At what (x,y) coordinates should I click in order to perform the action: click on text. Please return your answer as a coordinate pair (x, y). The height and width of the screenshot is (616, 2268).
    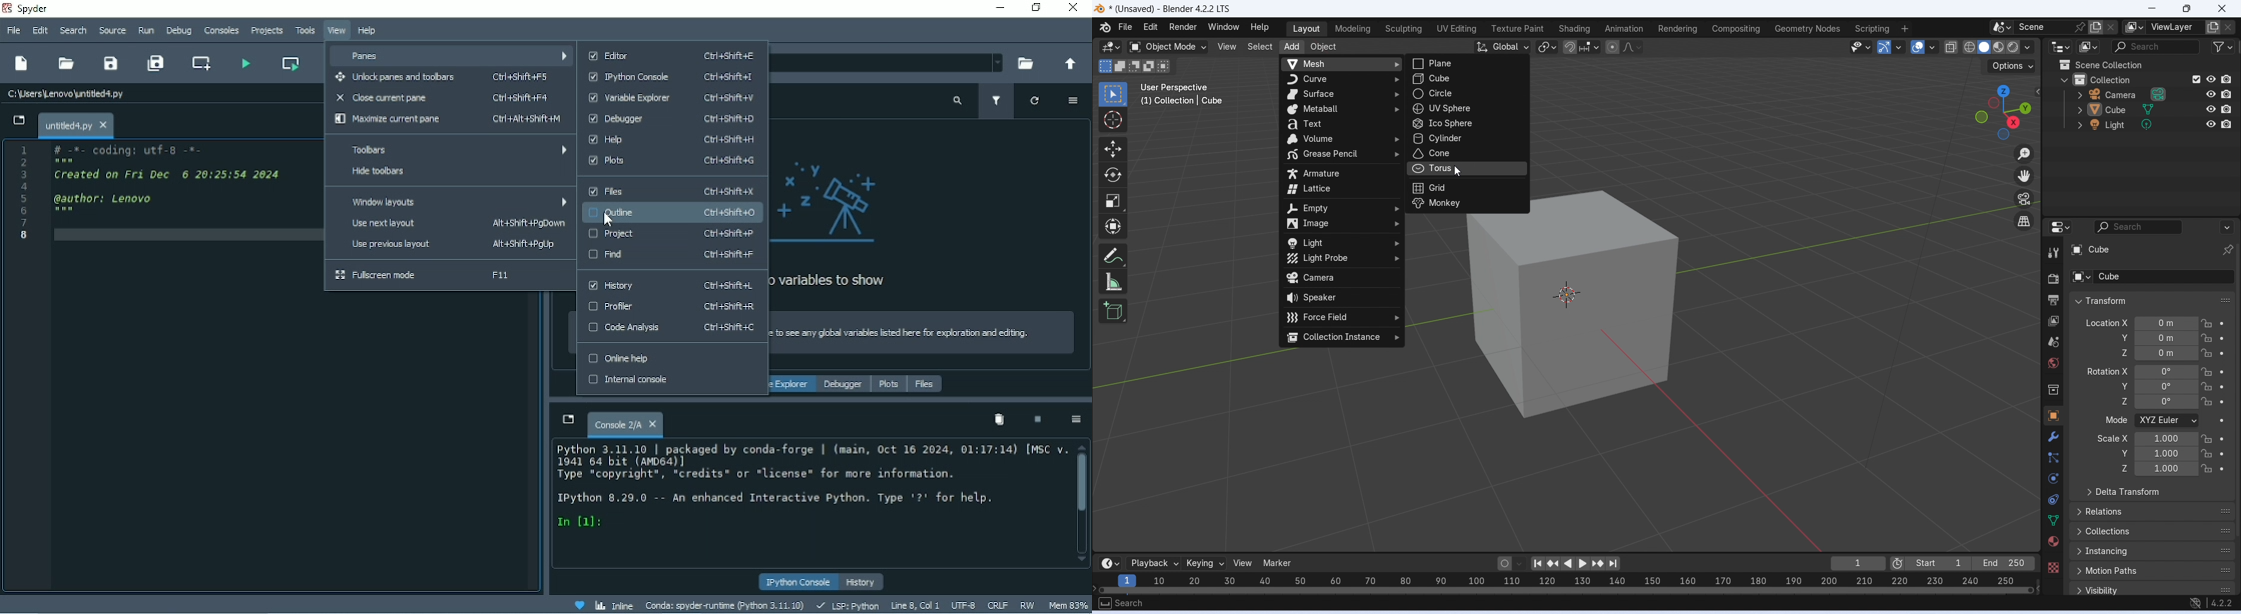
    Looking at the image, I should click on (1344, 125).